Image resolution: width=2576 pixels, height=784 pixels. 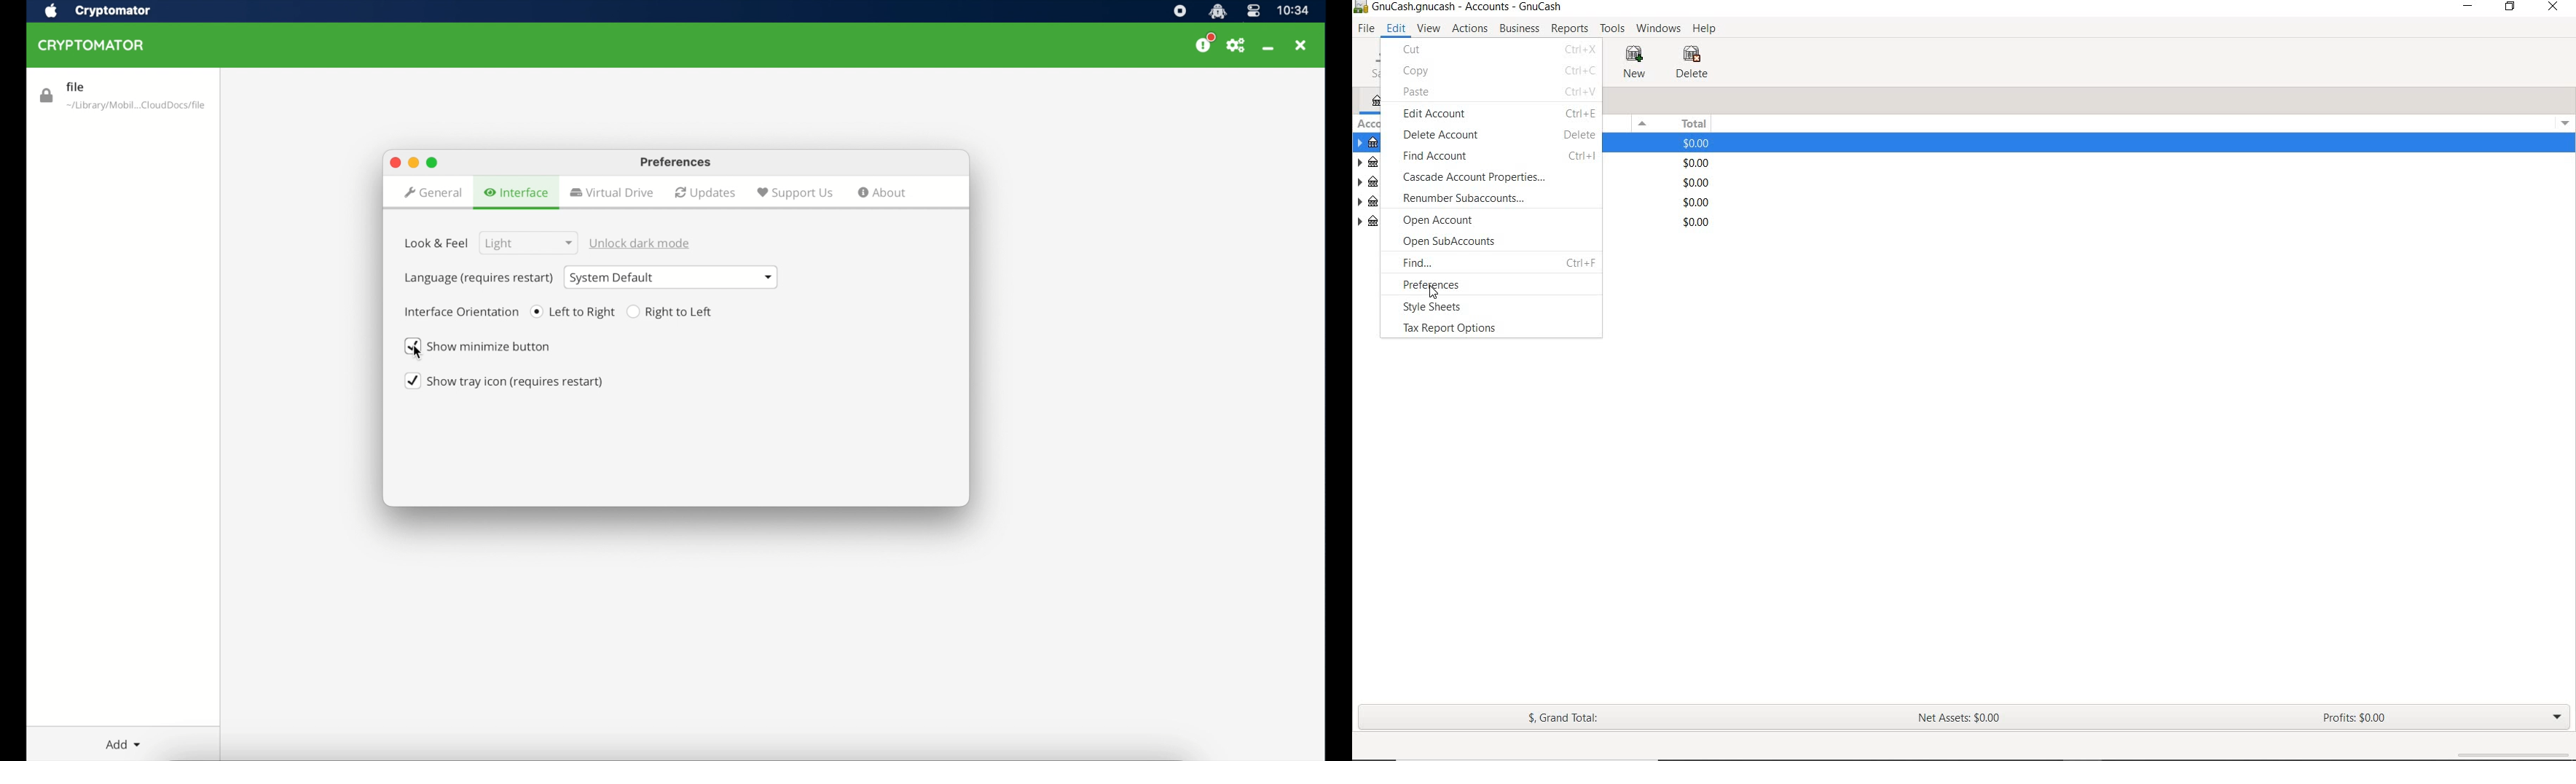 What do you see at coordinates (1441, 157) in the screenshot?
I see `FIND ACCOUNT` at bounding box center [1441, 157].